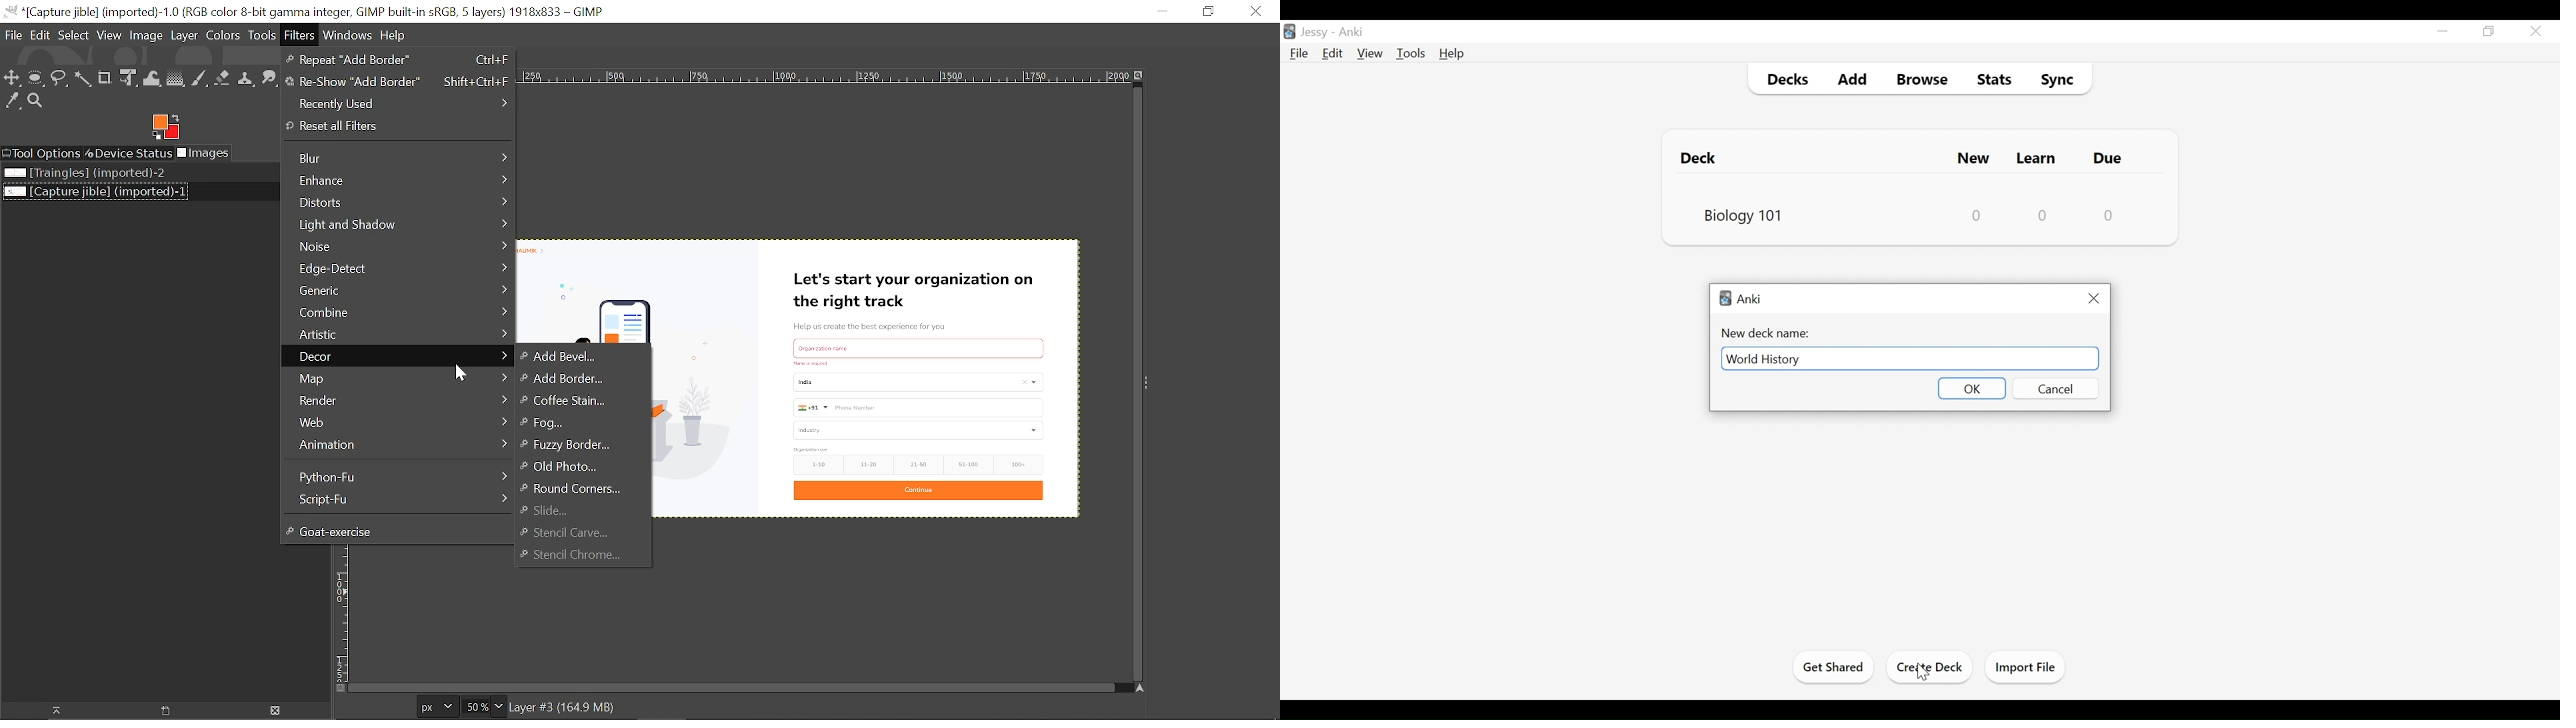 This screenshot has width=2576, height=728. Describe the element at coordinates (1024, 465) in the screenshot. I see `100+` at that location.